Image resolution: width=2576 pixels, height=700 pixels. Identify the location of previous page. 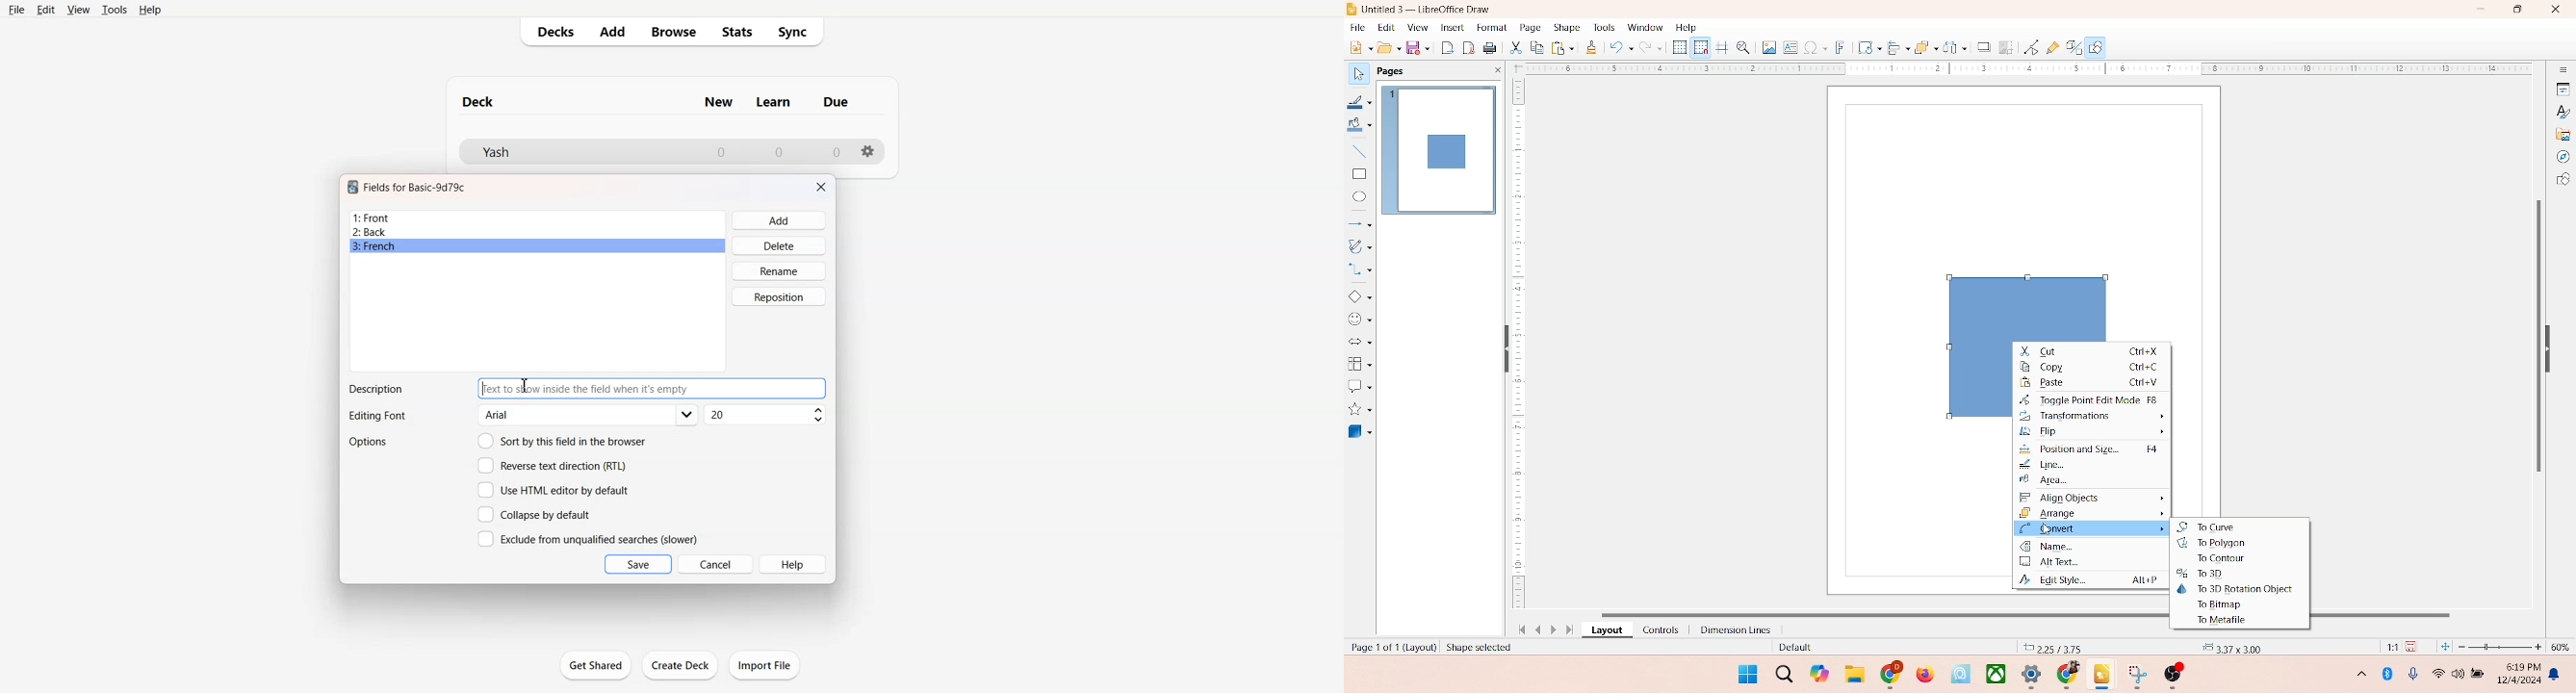
(1538, 629).